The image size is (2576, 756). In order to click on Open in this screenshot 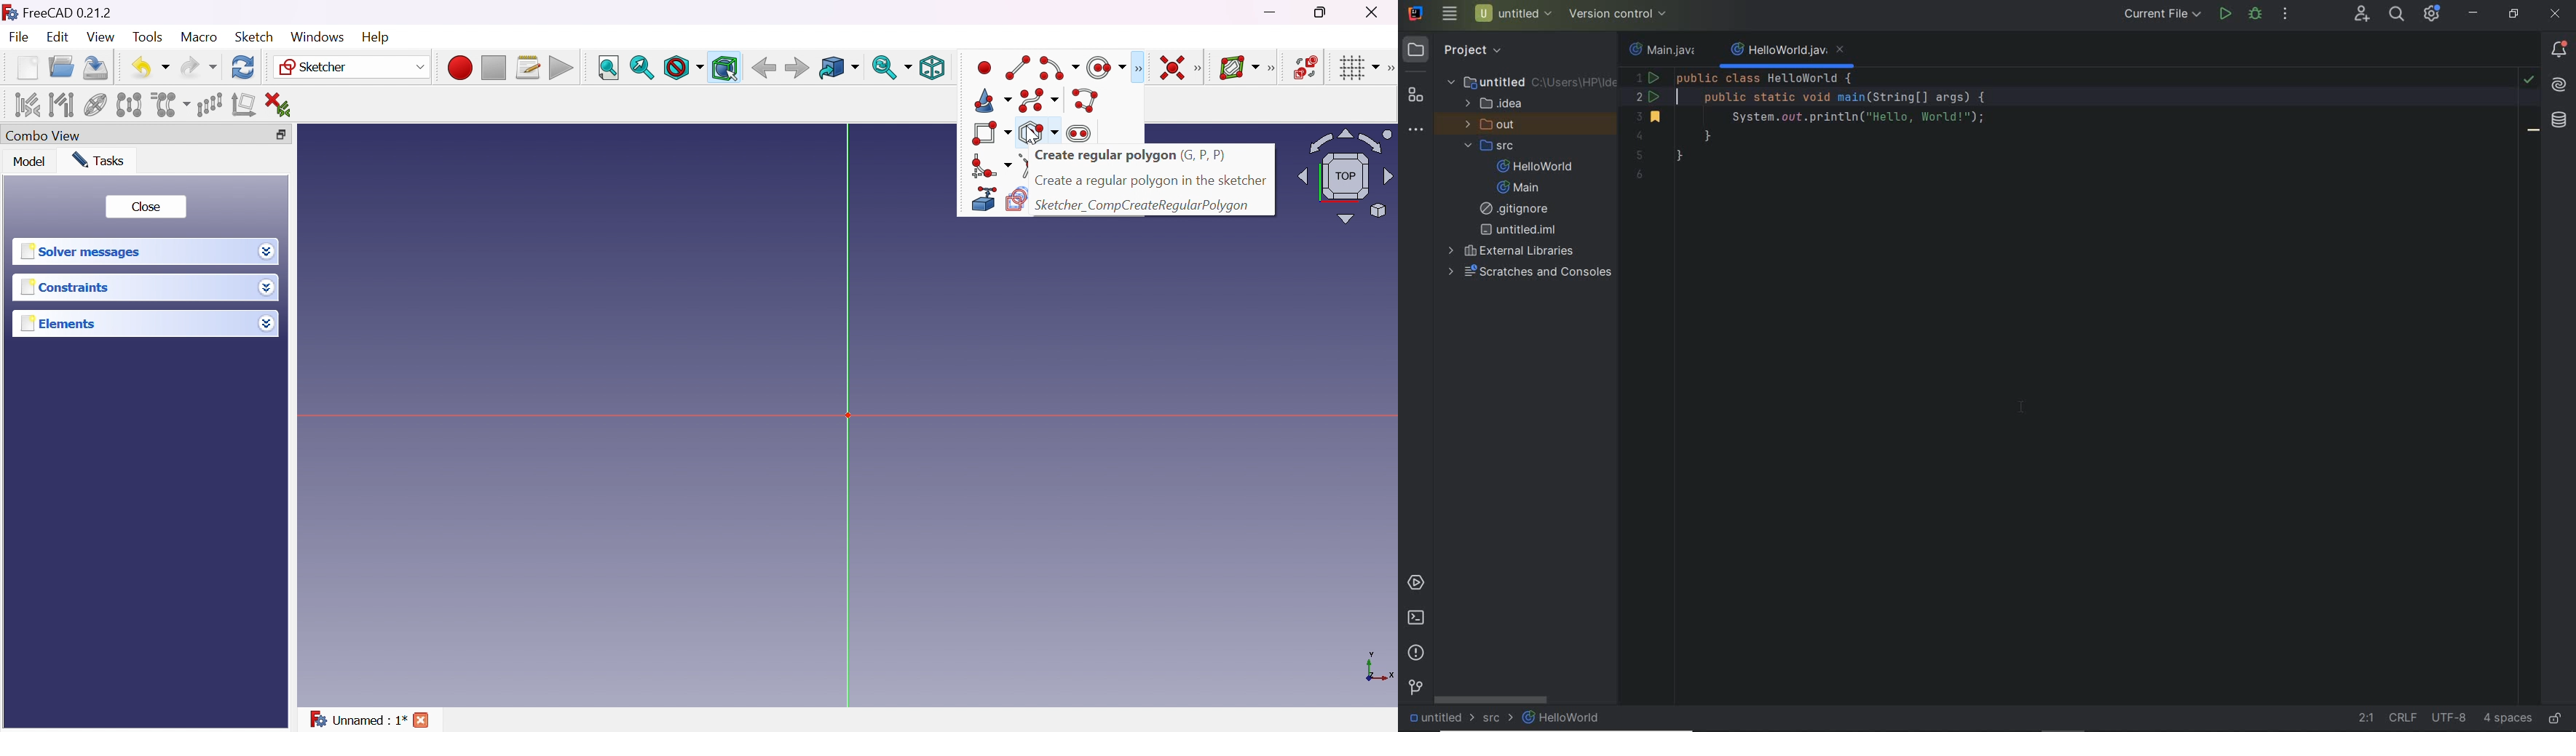, I will do `click(61, 67)`.